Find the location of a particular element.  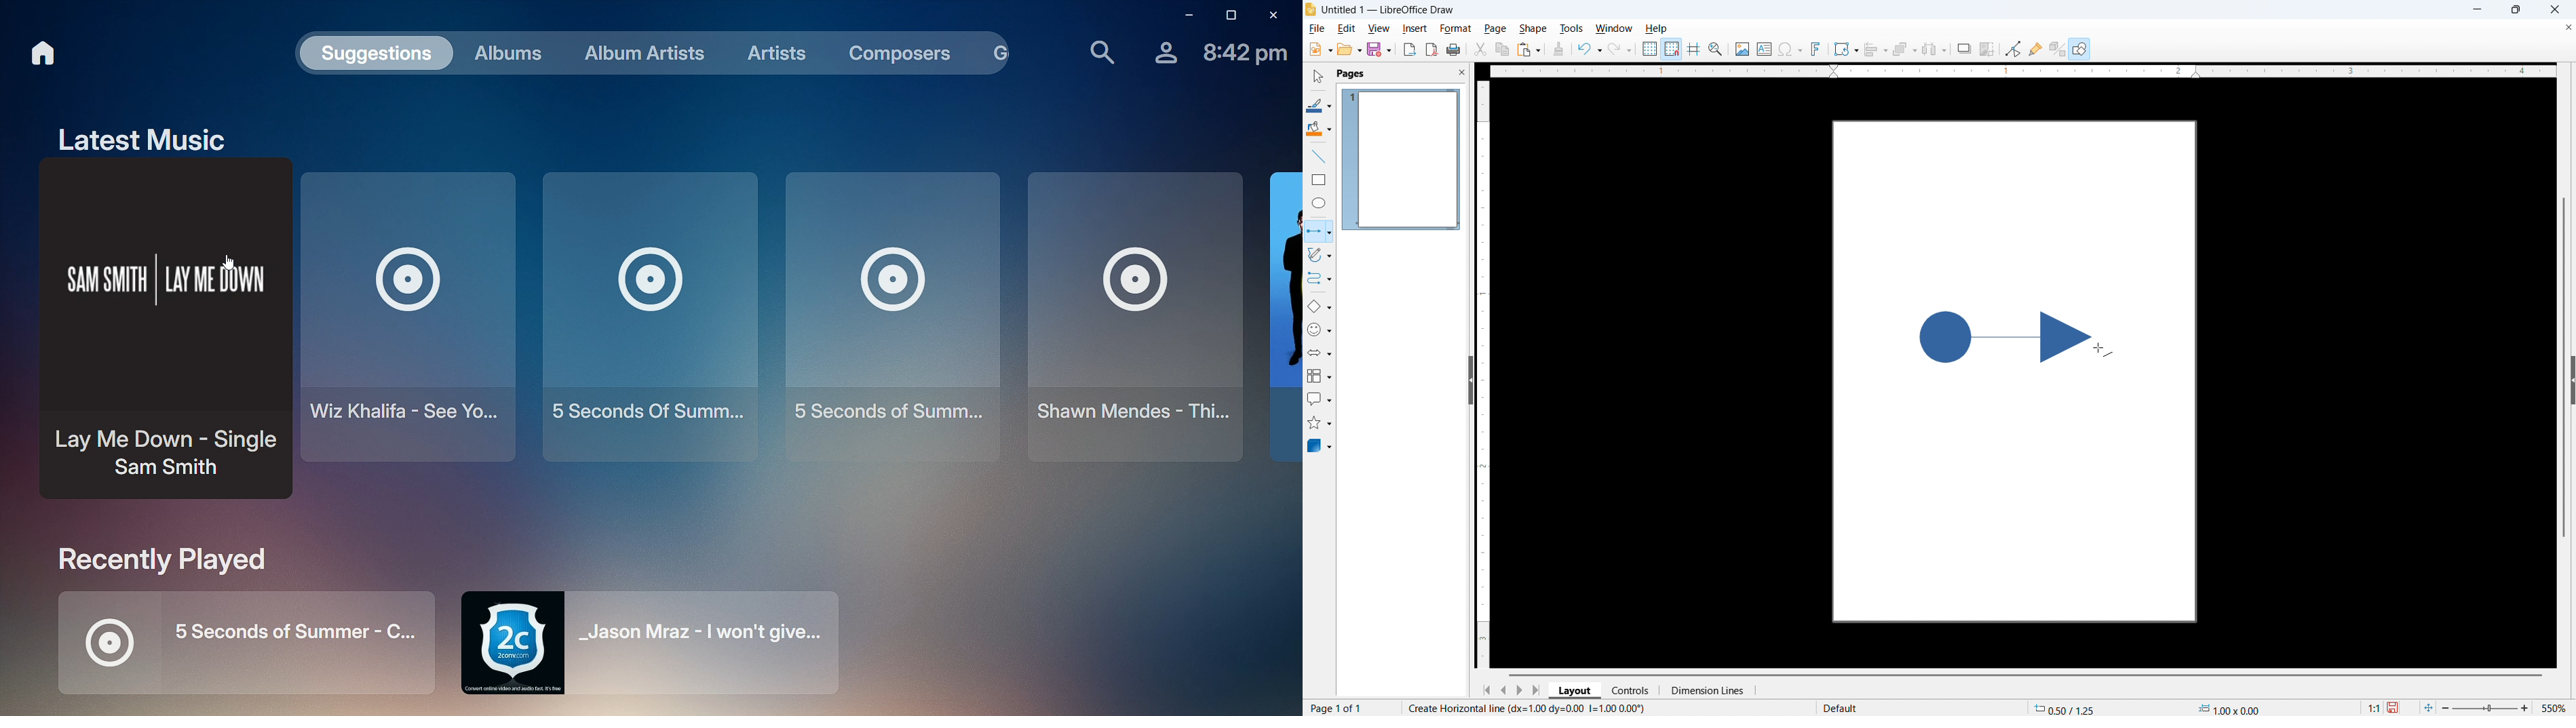

Export as P D F  is located at coordinates (1432, 49).